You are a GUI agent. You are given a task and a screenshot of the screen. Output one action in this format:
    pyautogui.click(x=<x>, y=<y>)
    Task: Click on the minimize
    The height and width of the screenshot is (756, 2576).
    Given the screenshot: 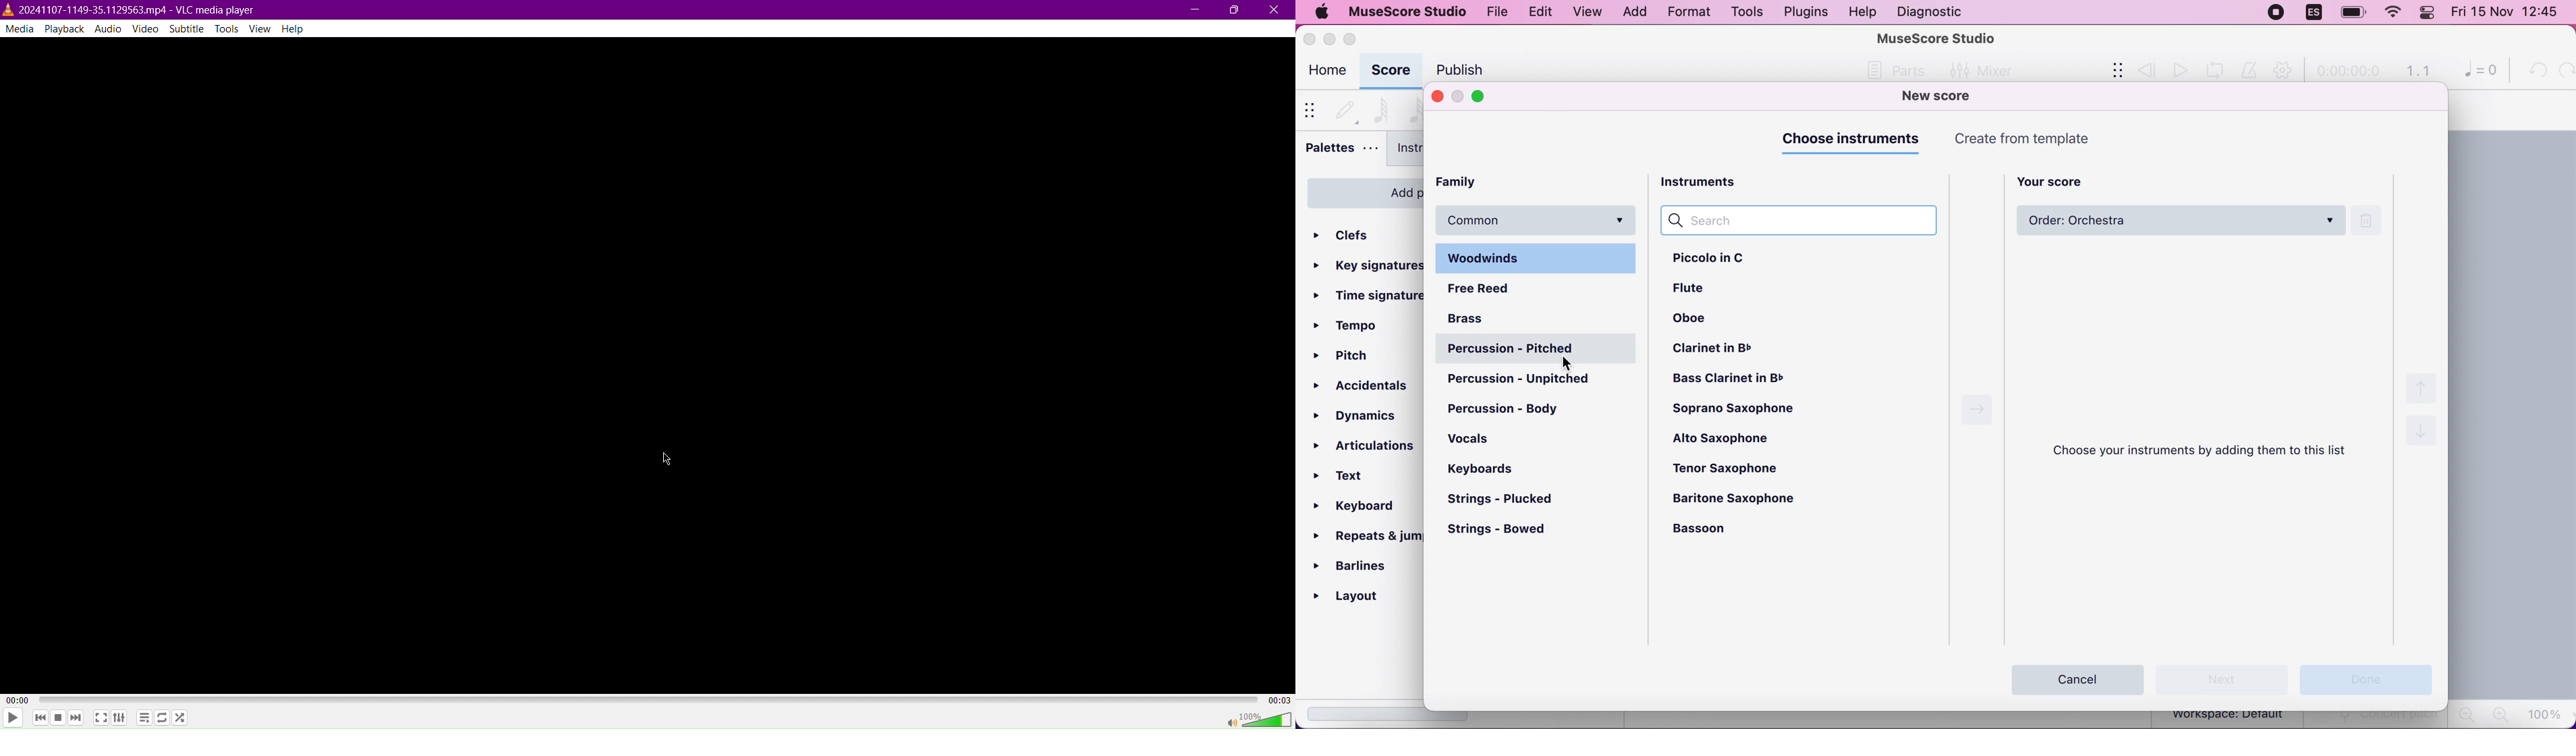 What is the action you would take?
    pyautogui.click(x=1329, y=37)
    